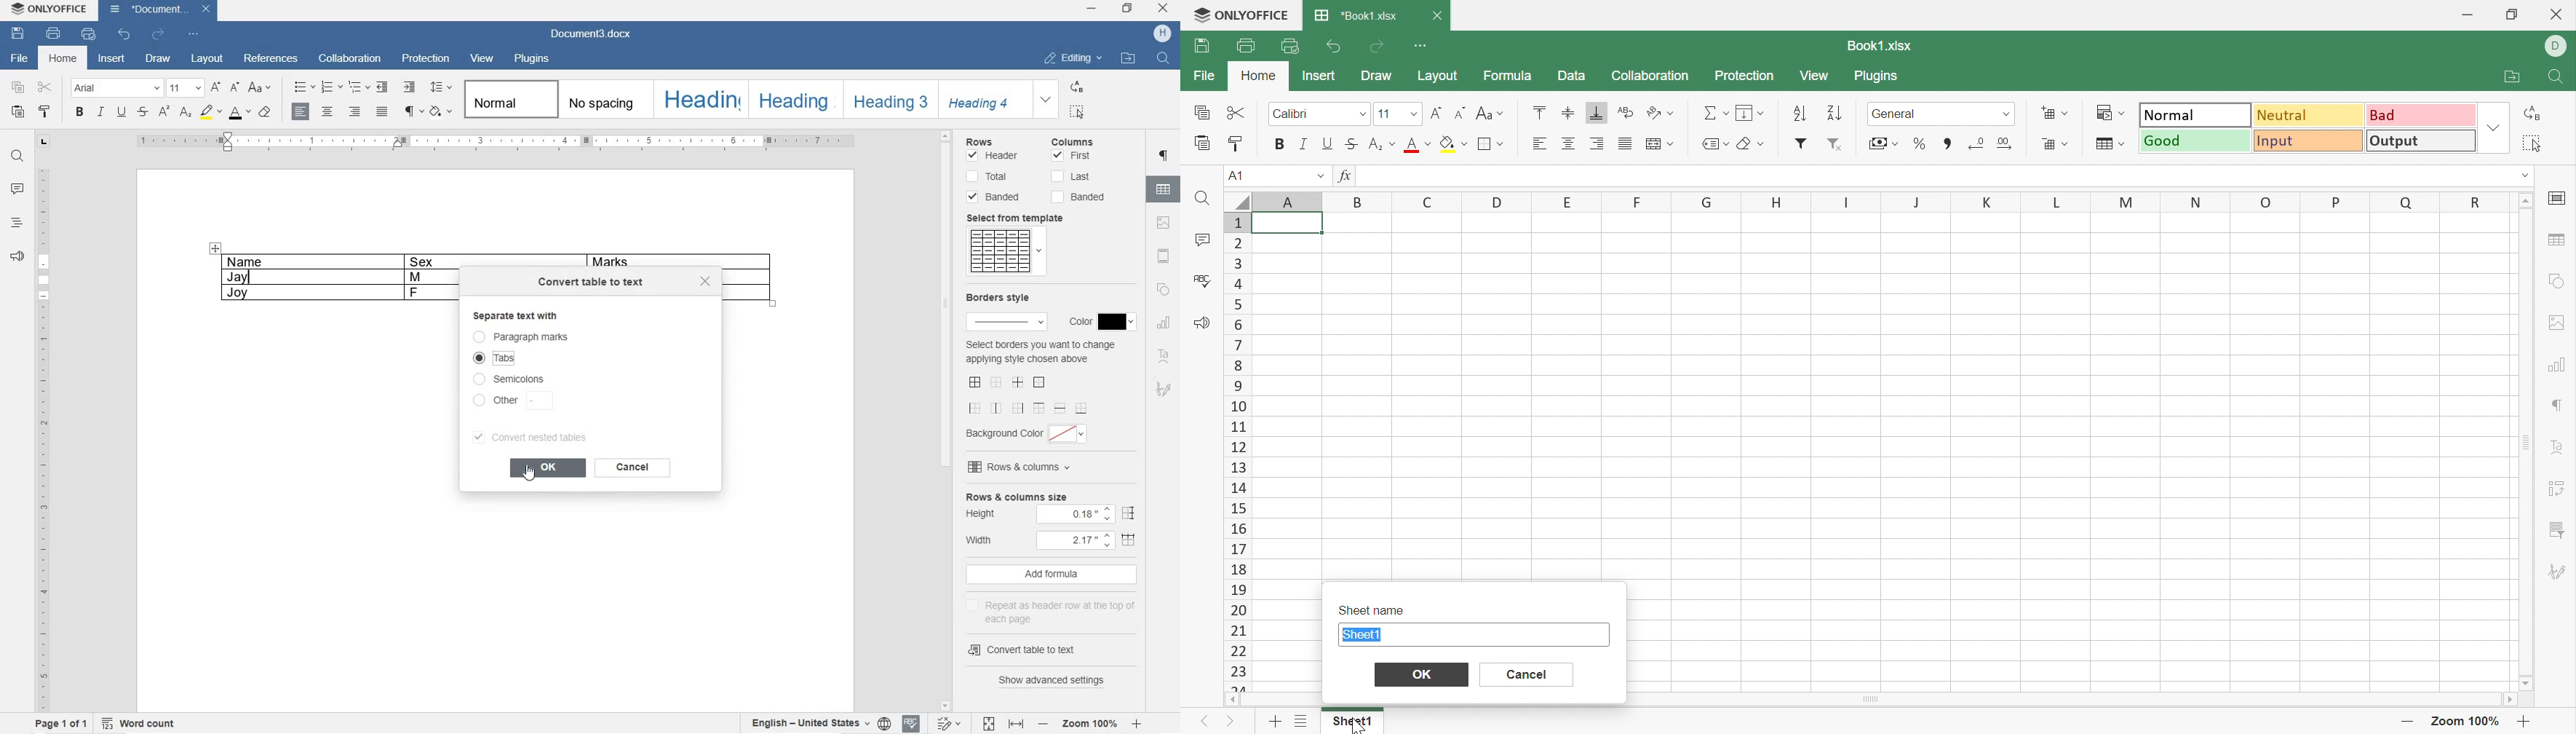  I want to click on Summation, so click(1714, 108).